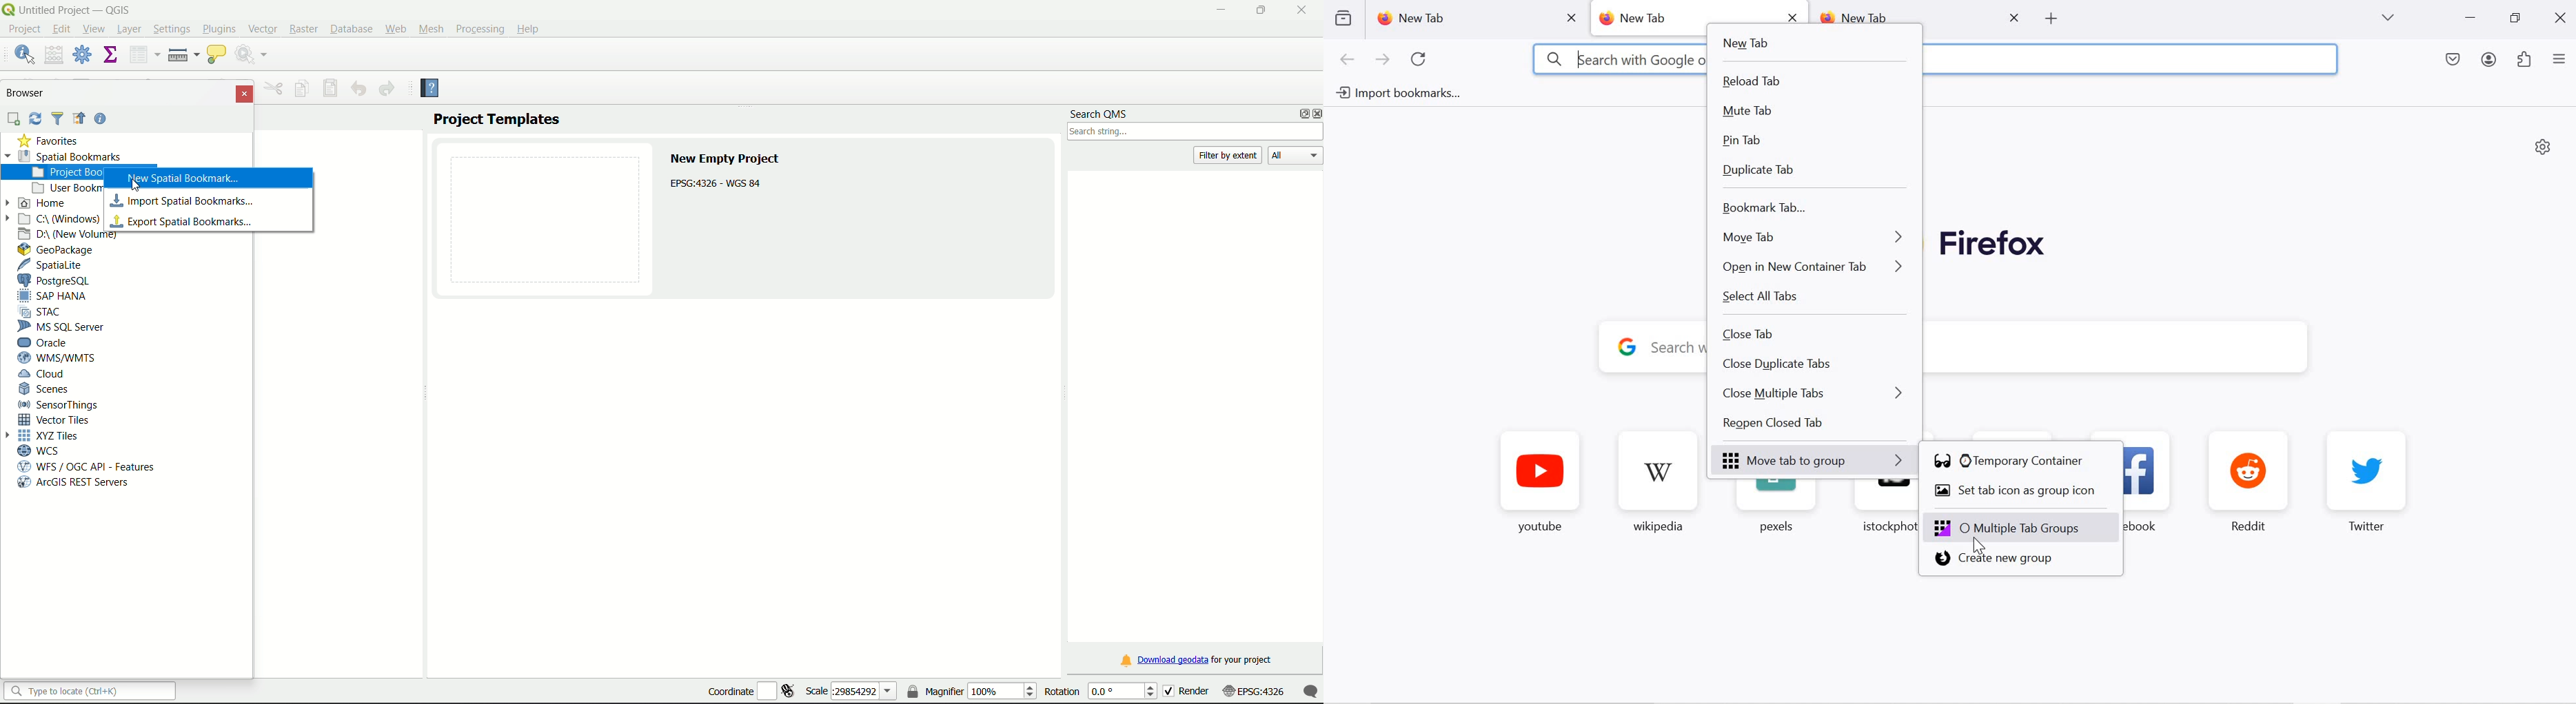  Describe the element at coordinates (1817, 235) in the screenshot. I see `move tab` at that location.